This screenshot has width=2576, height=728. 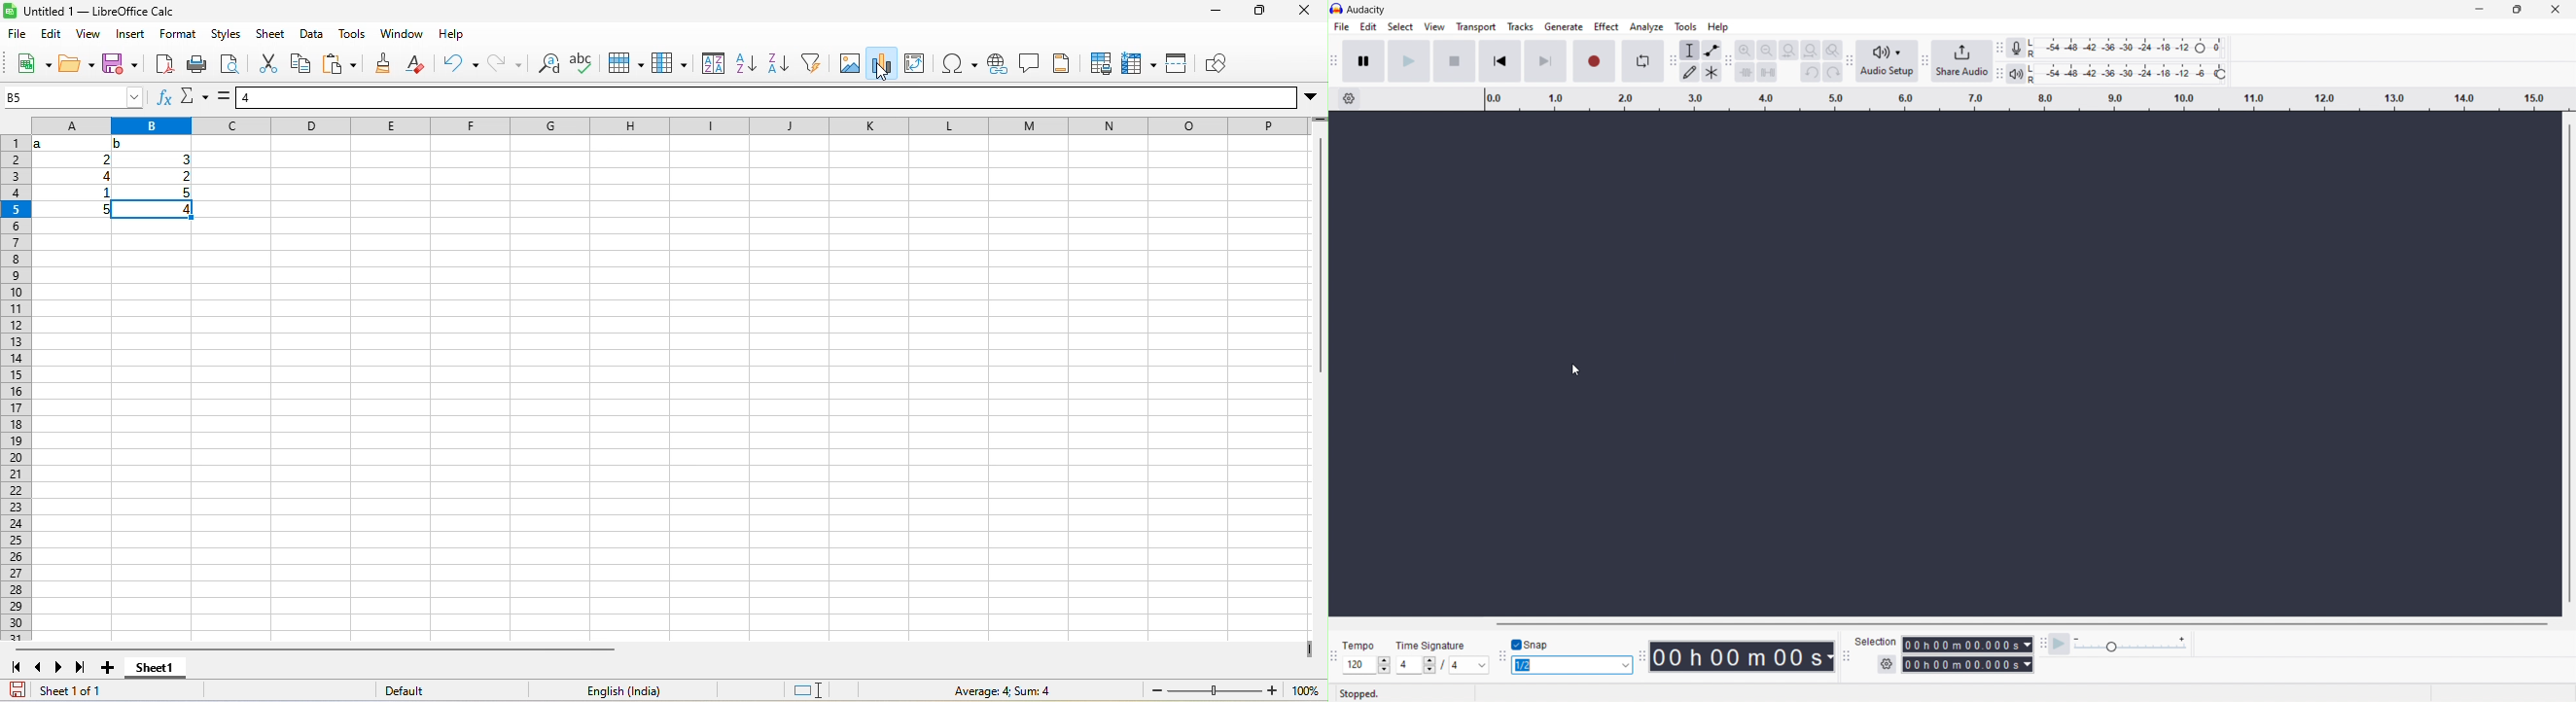 What do you see at coordinates (194, 96) in the screenshot?
I see `select function` at bounding box center [194, 96].